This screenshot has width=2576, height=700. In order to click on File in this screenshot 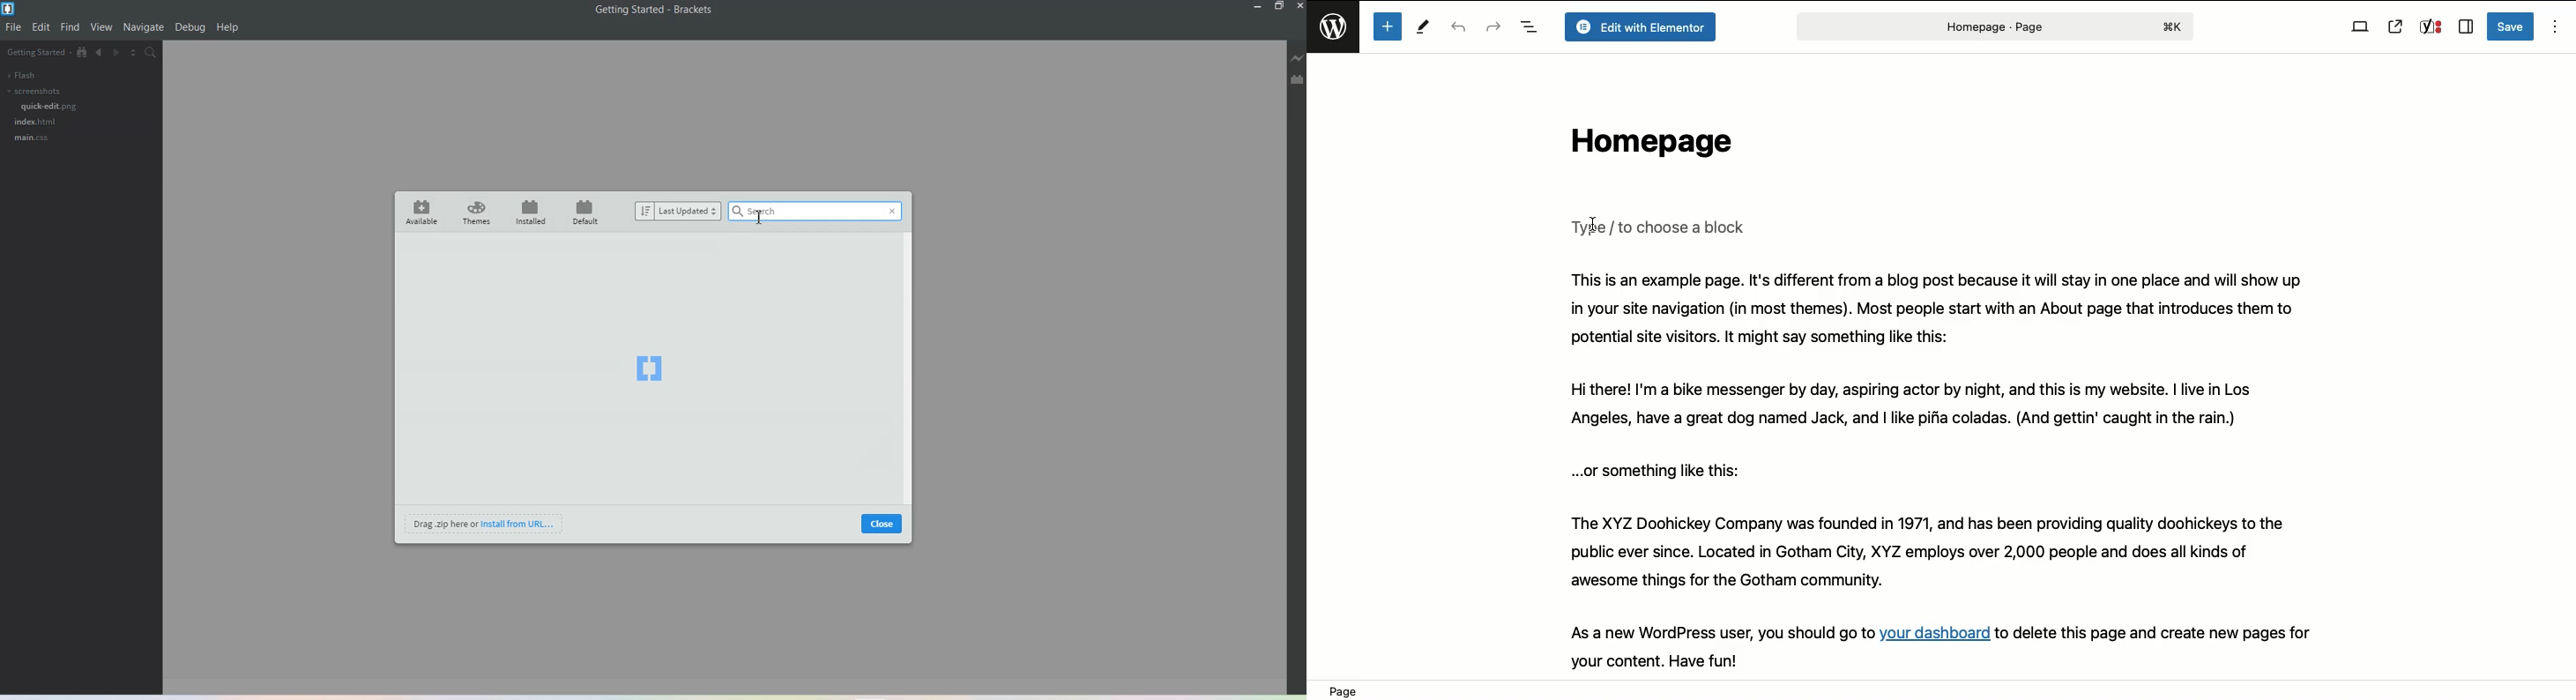, I will do `click(14, 27)`.